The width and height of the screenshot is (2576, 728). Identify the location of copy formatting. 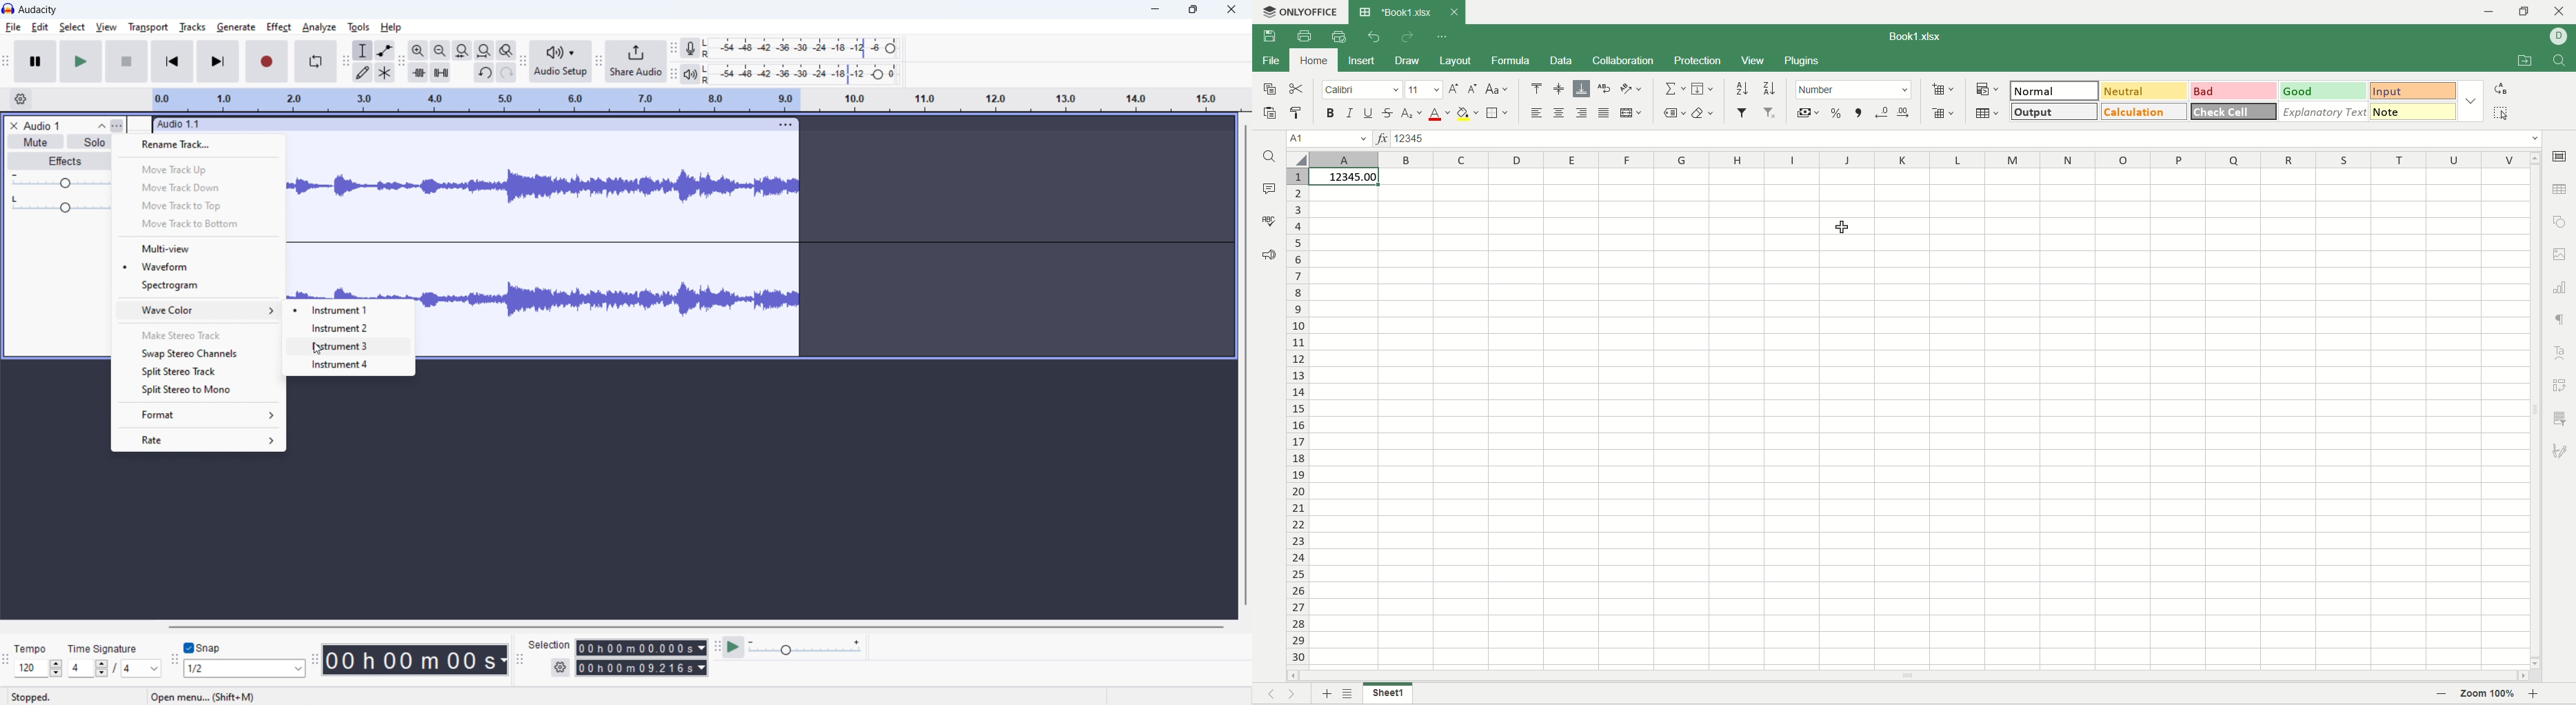
(1295, 112).